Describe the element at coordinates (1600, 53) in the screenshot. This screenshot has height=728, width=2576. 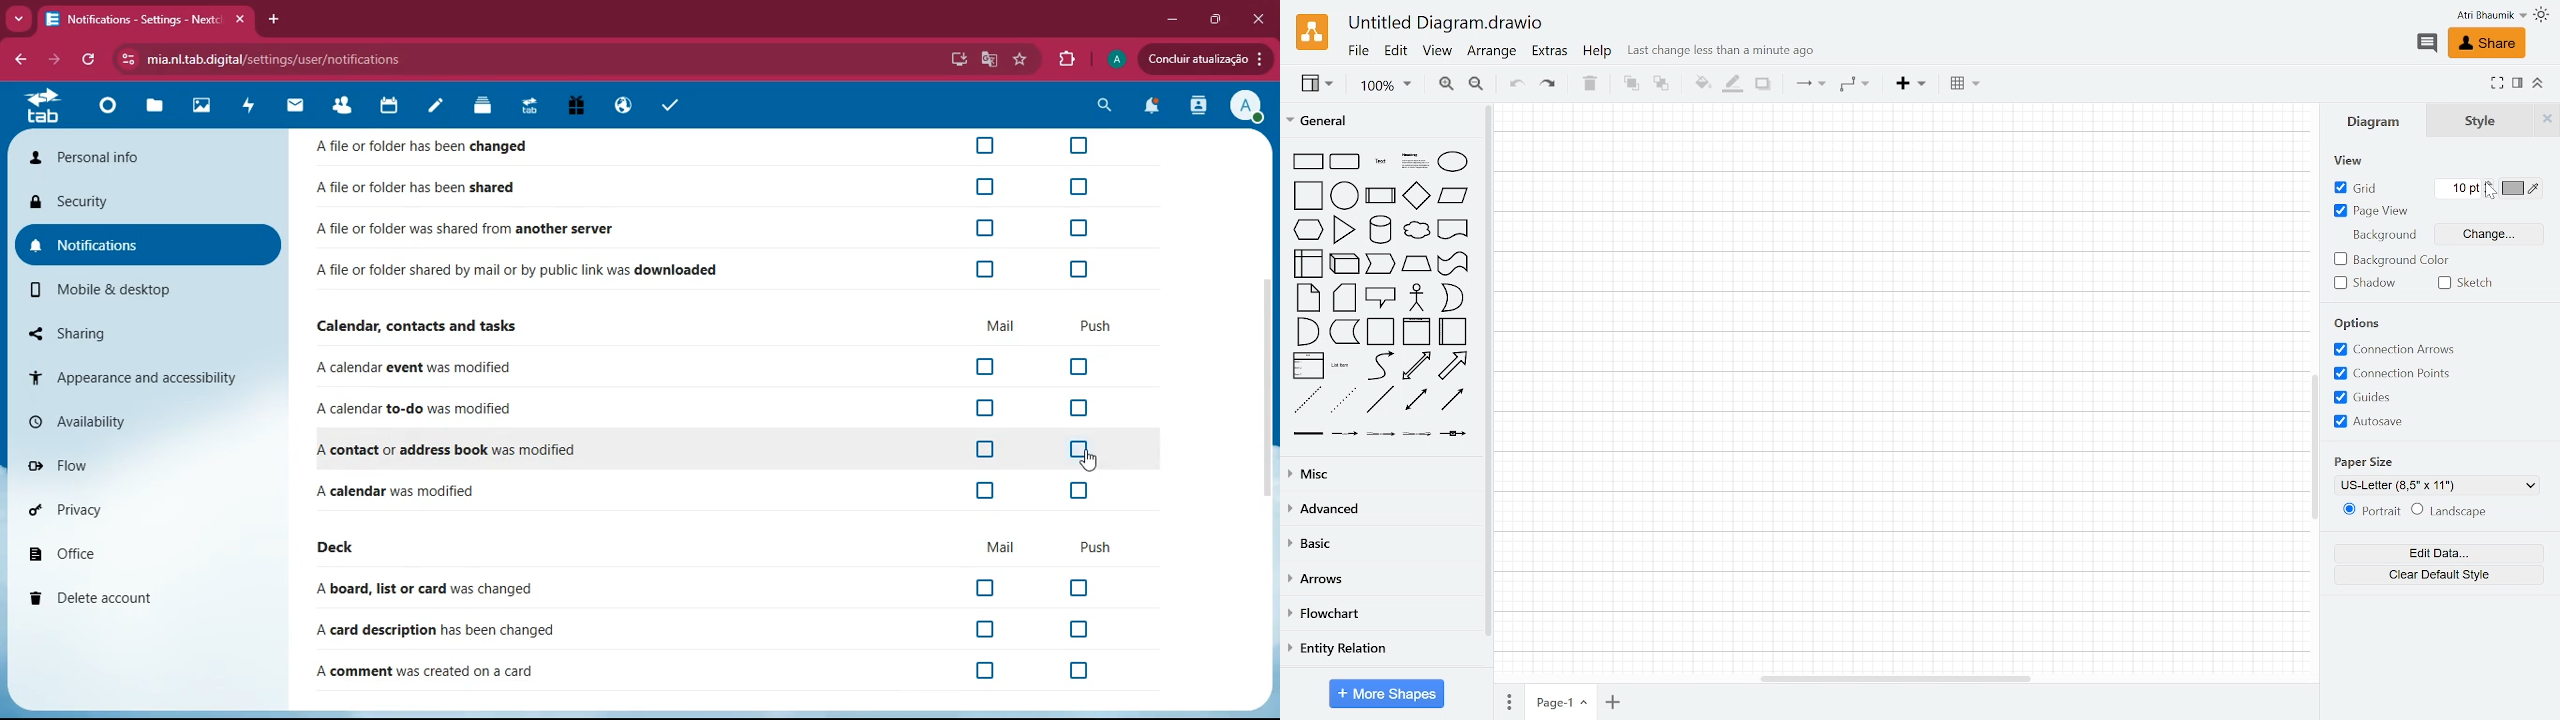
I see `Help` at that location.